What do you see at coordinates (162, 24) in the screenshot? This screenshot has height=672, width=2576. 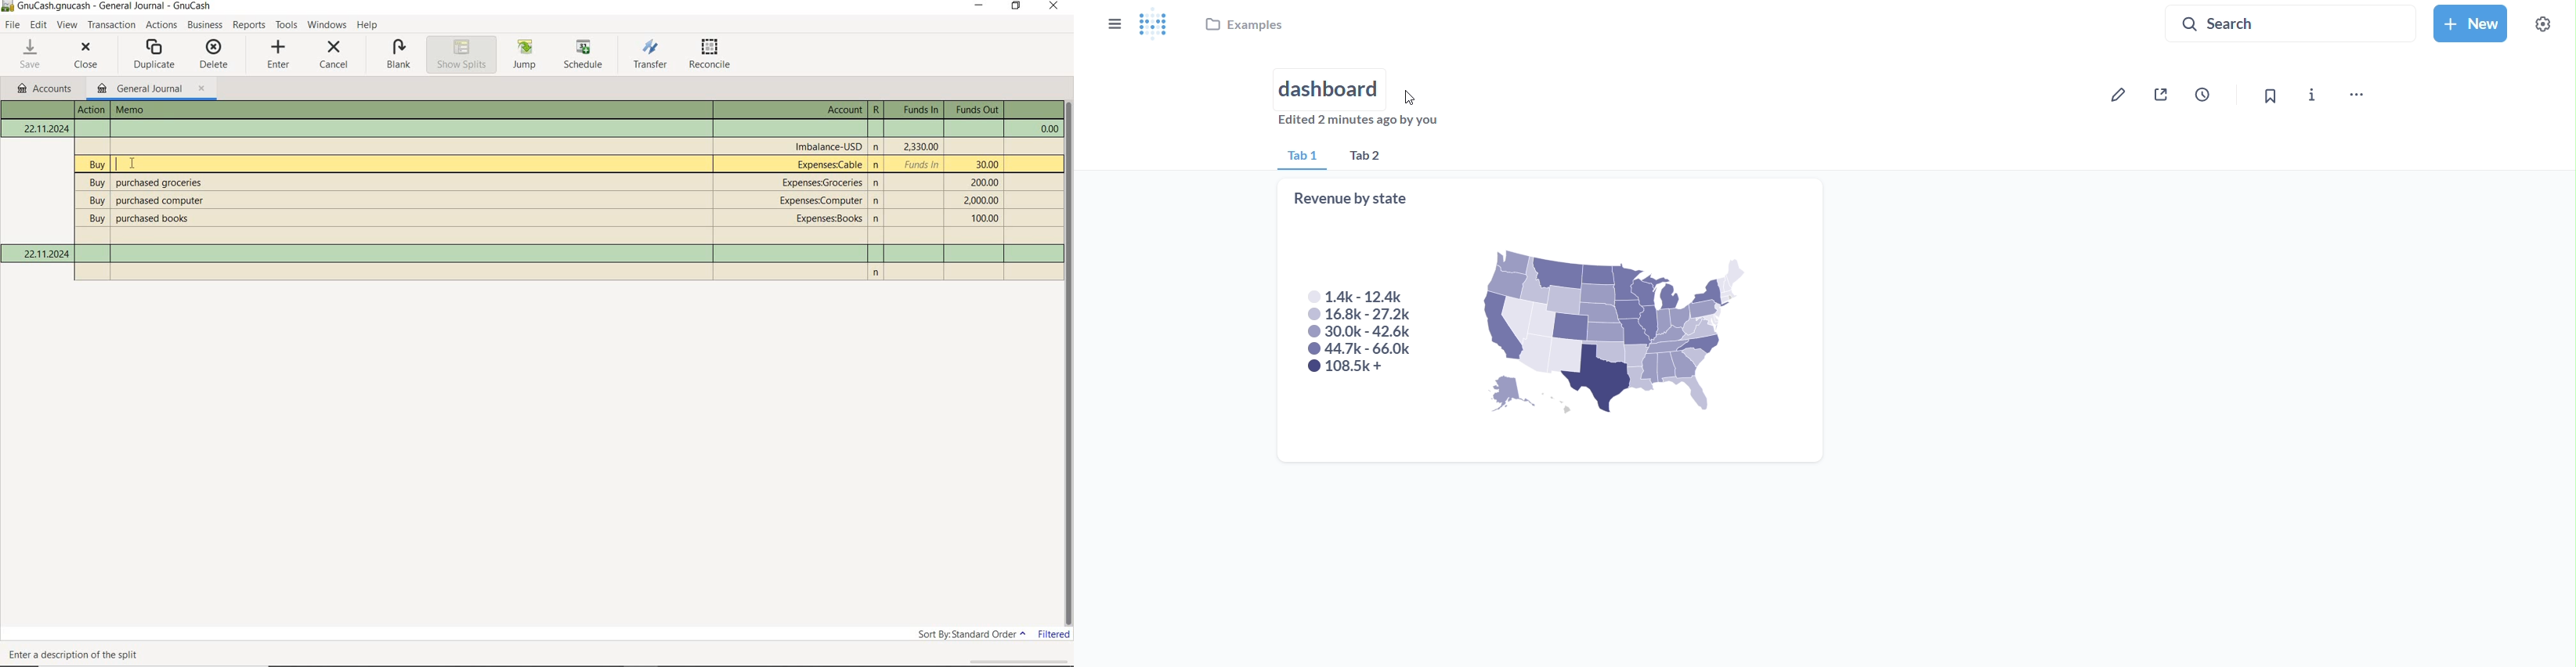 I see `ACTIONS` at bounding box center [162, 24].